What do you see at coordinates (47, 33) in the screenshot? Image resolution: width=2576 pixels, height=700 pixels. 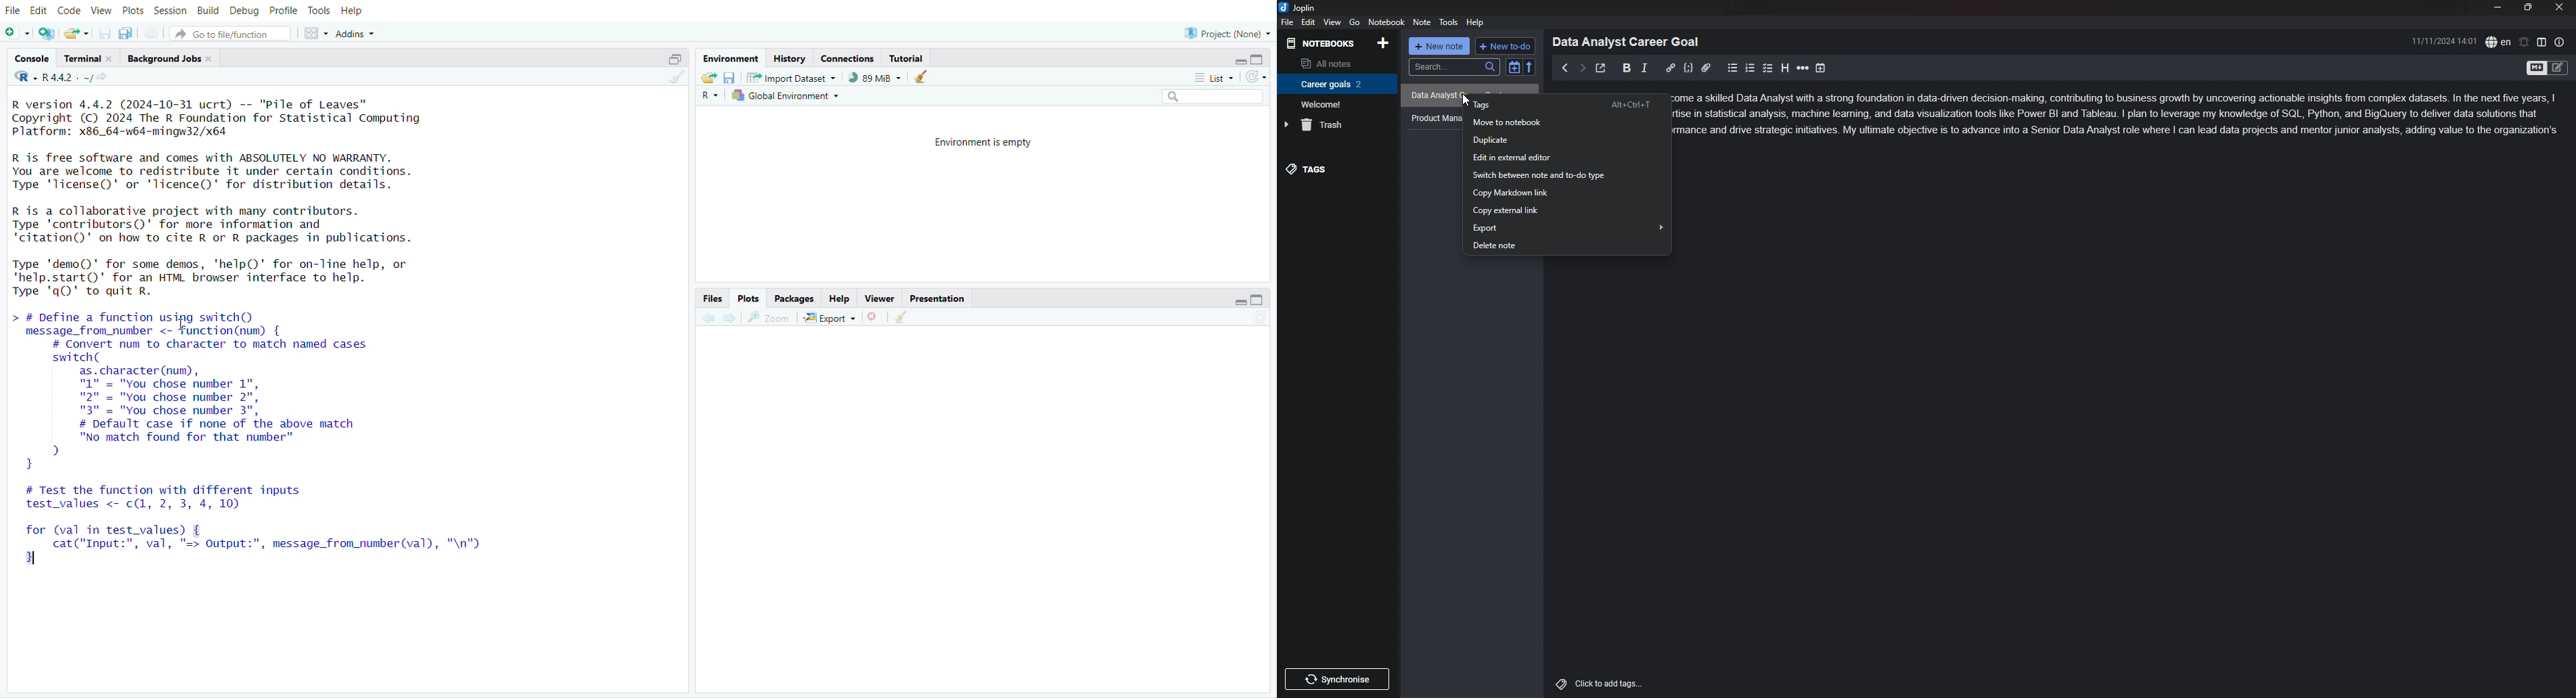 I see `Create a project` at bounding box center [47, 33].